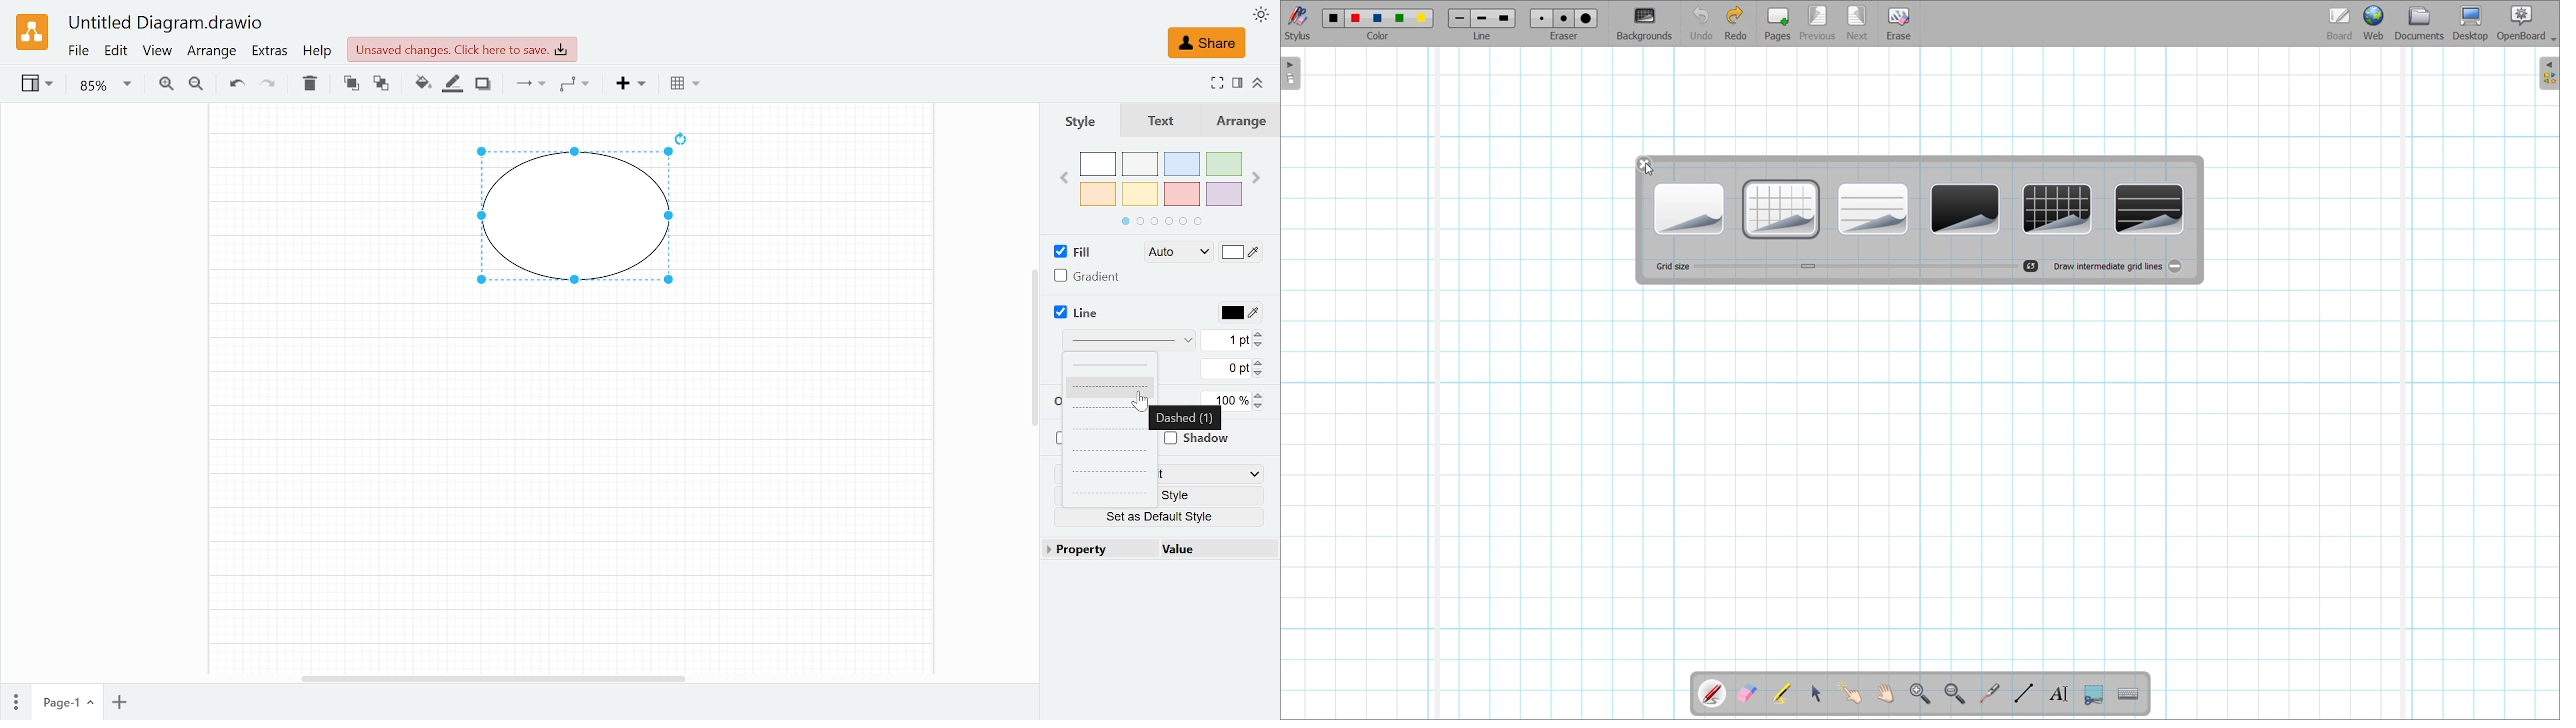  Describe the element at coordinates (1781, 209) in the screenshot. I see `Grid light background highlighted after selection` at that location.